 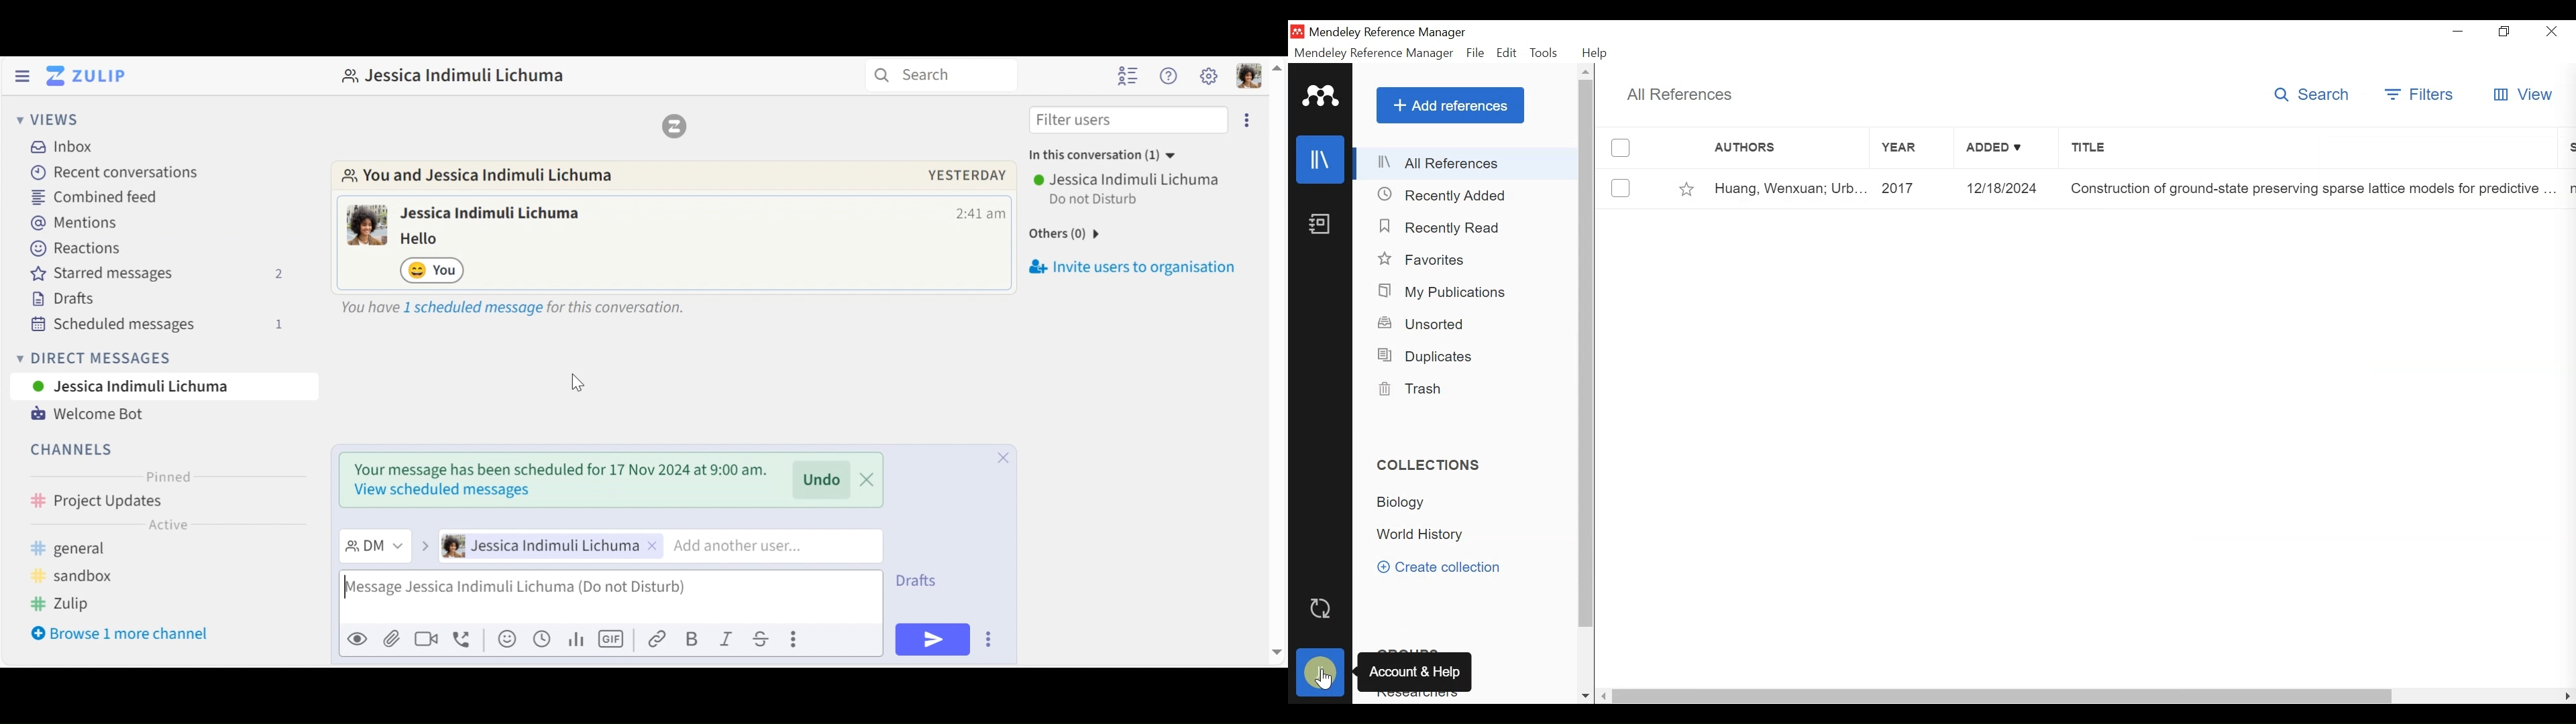 What do you see at coordinates (557, 475) in the screenshot?
I see `Scheduled message` at bounding box center [557, 475].